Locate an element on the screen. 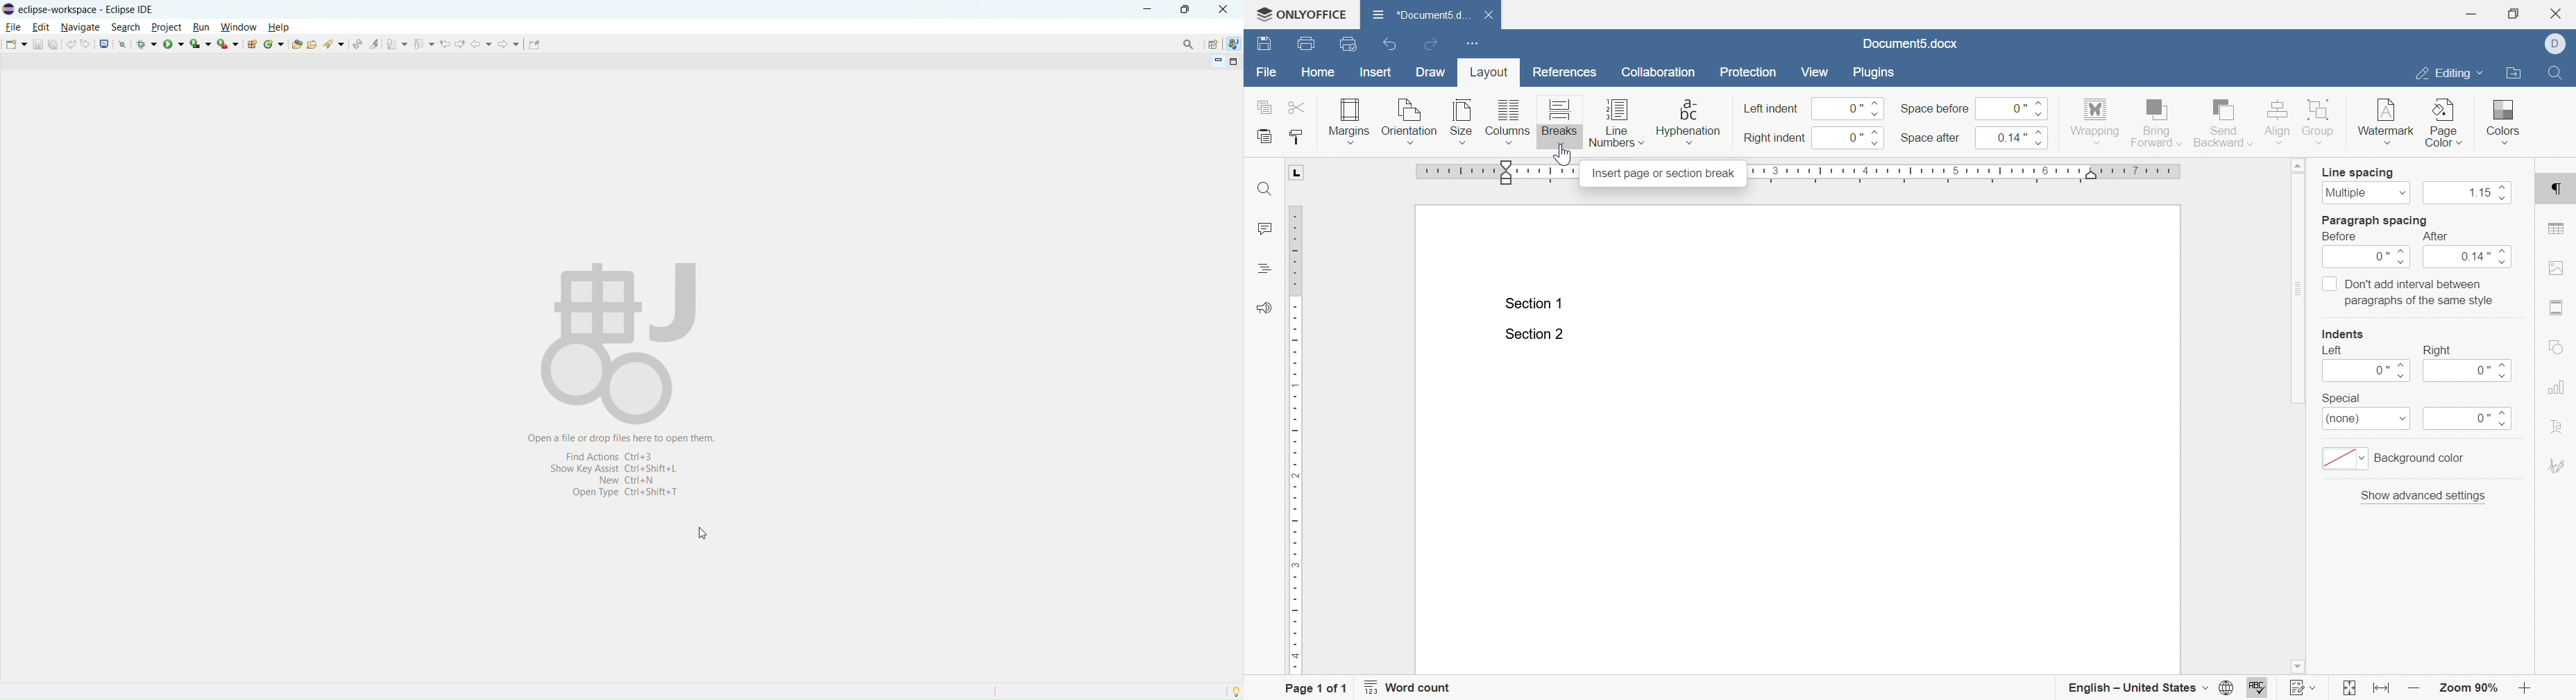  bring forward is located at coordinates (2155, 122).